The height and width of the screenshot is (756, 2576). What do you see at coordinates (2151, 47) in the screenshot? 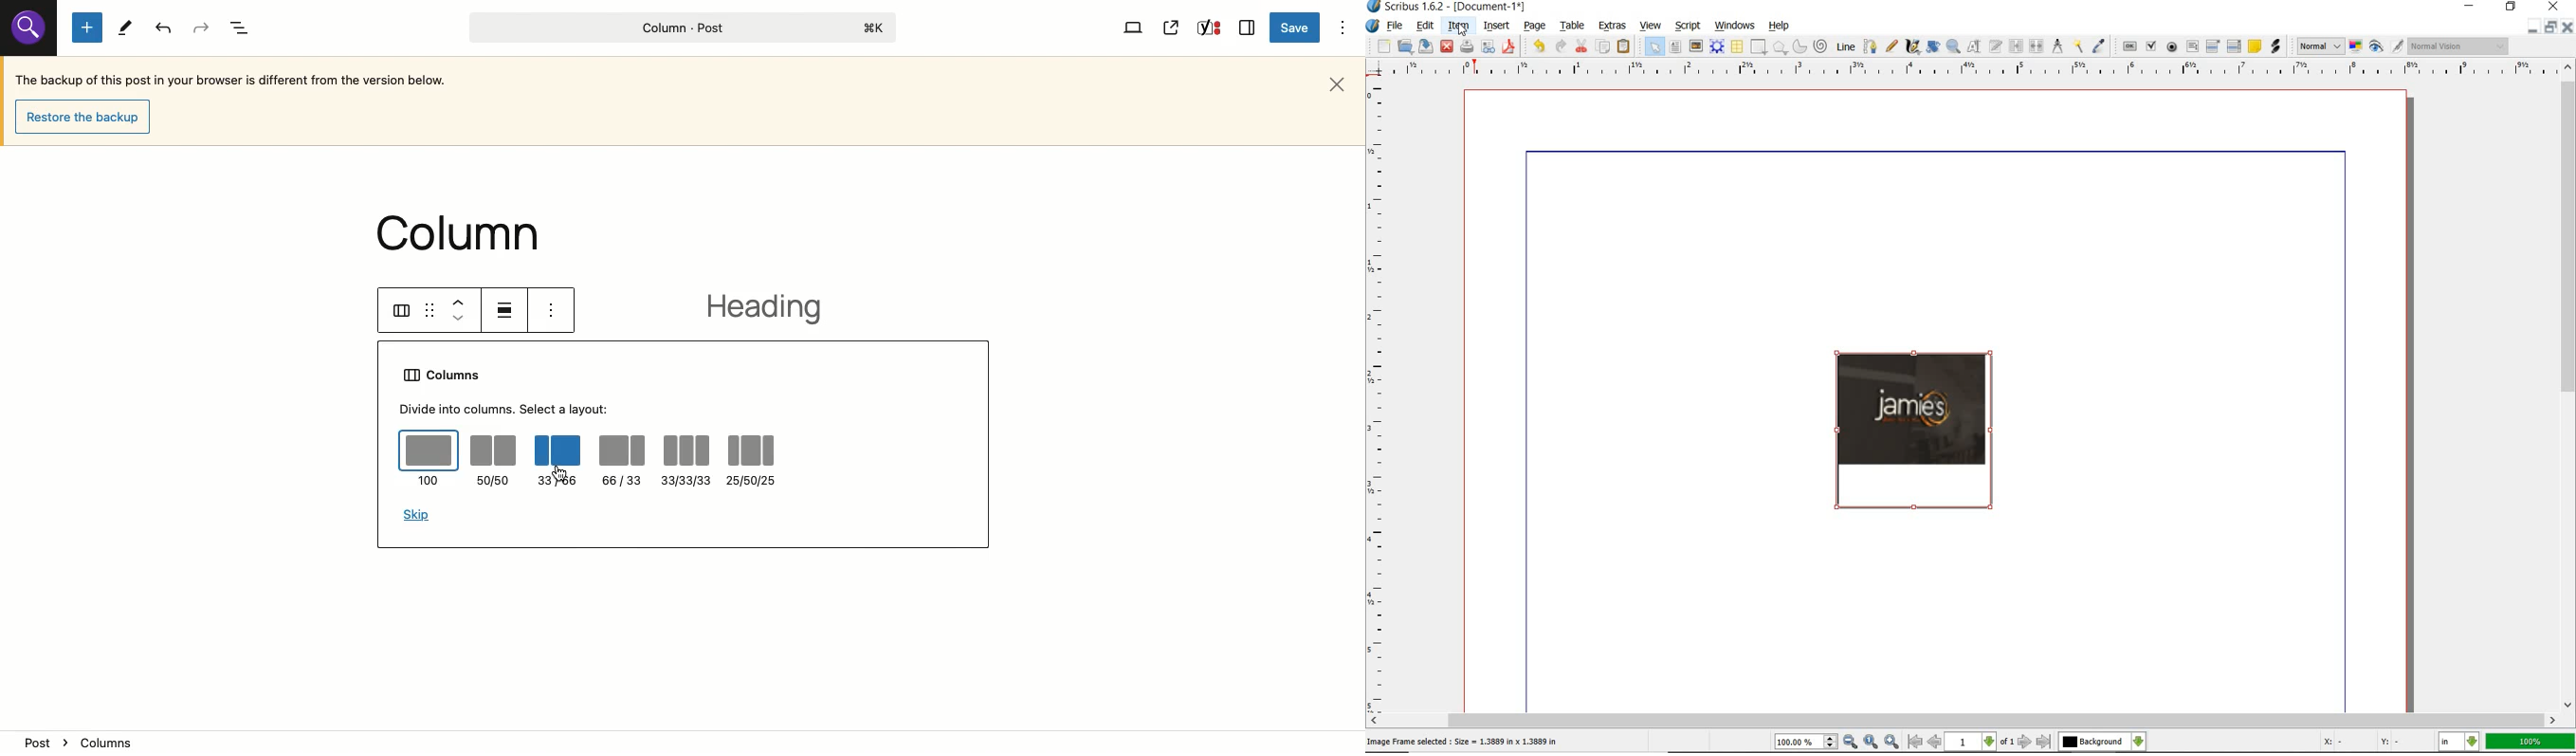
I see `pdf check box` at bounding box center [2151, 47].